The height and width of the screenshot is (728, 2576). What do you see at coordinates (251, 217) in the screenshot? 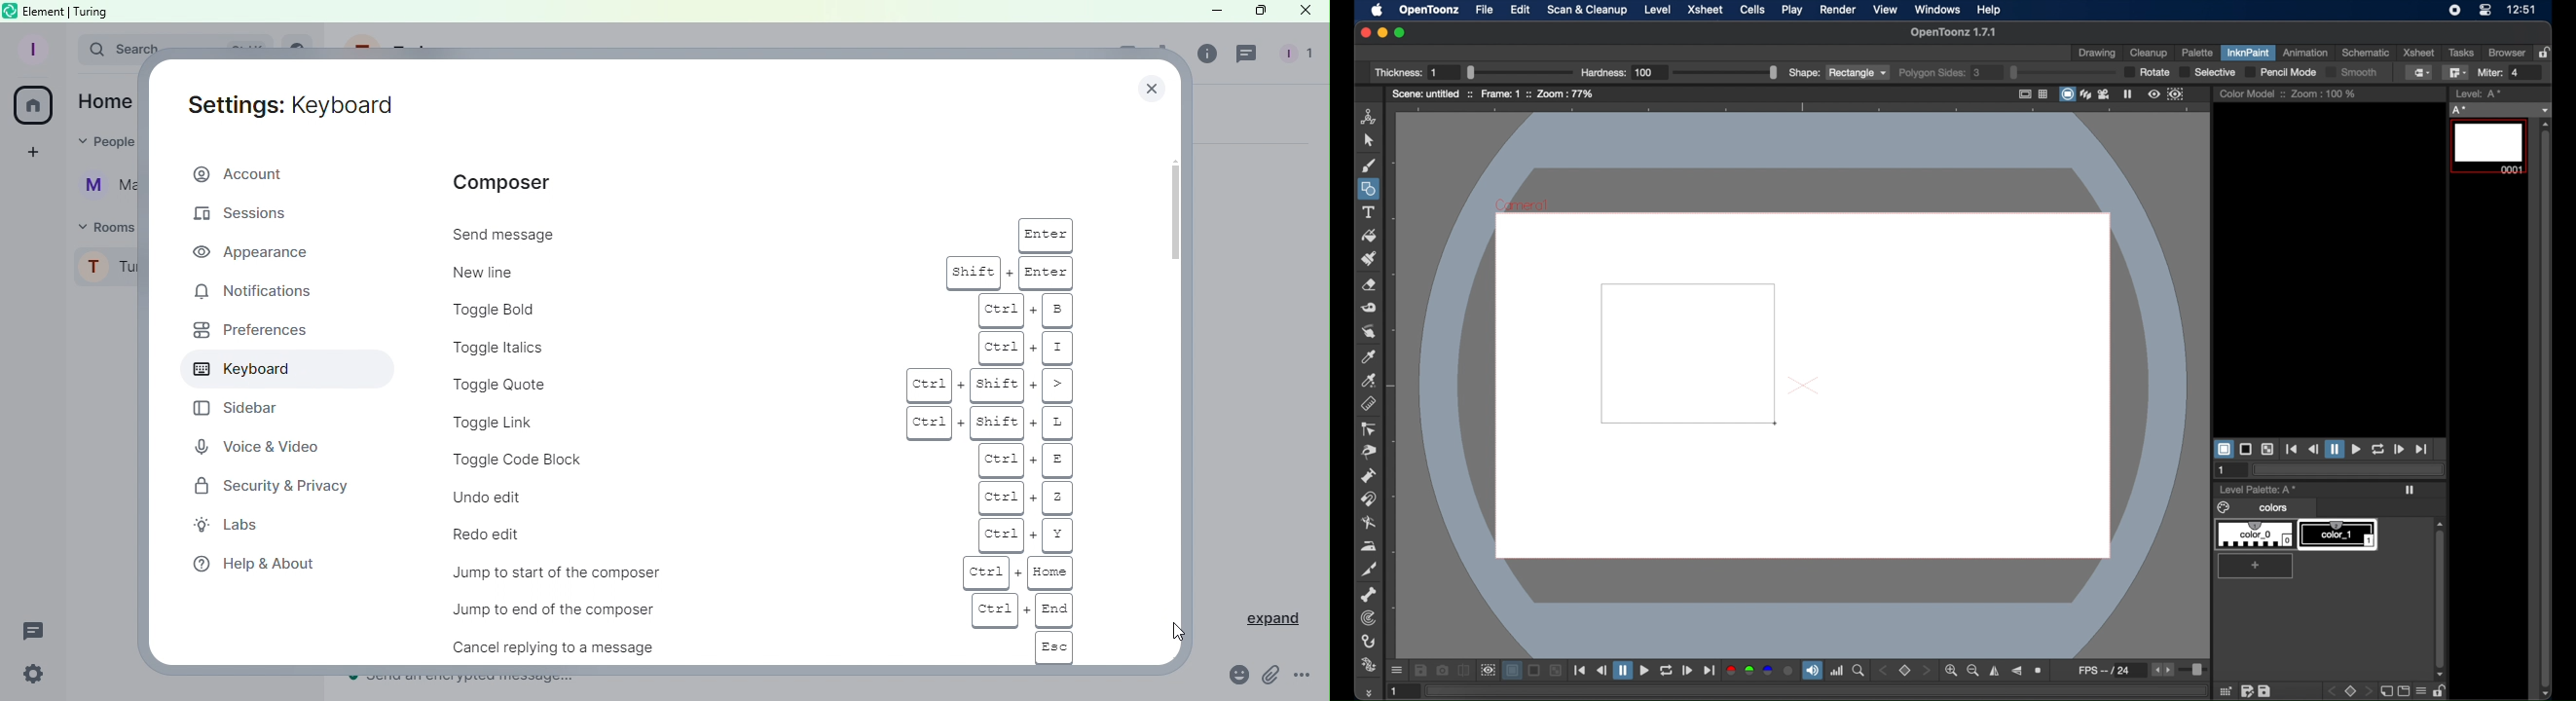
I see `Sessions` at bounding box center [251, 217].